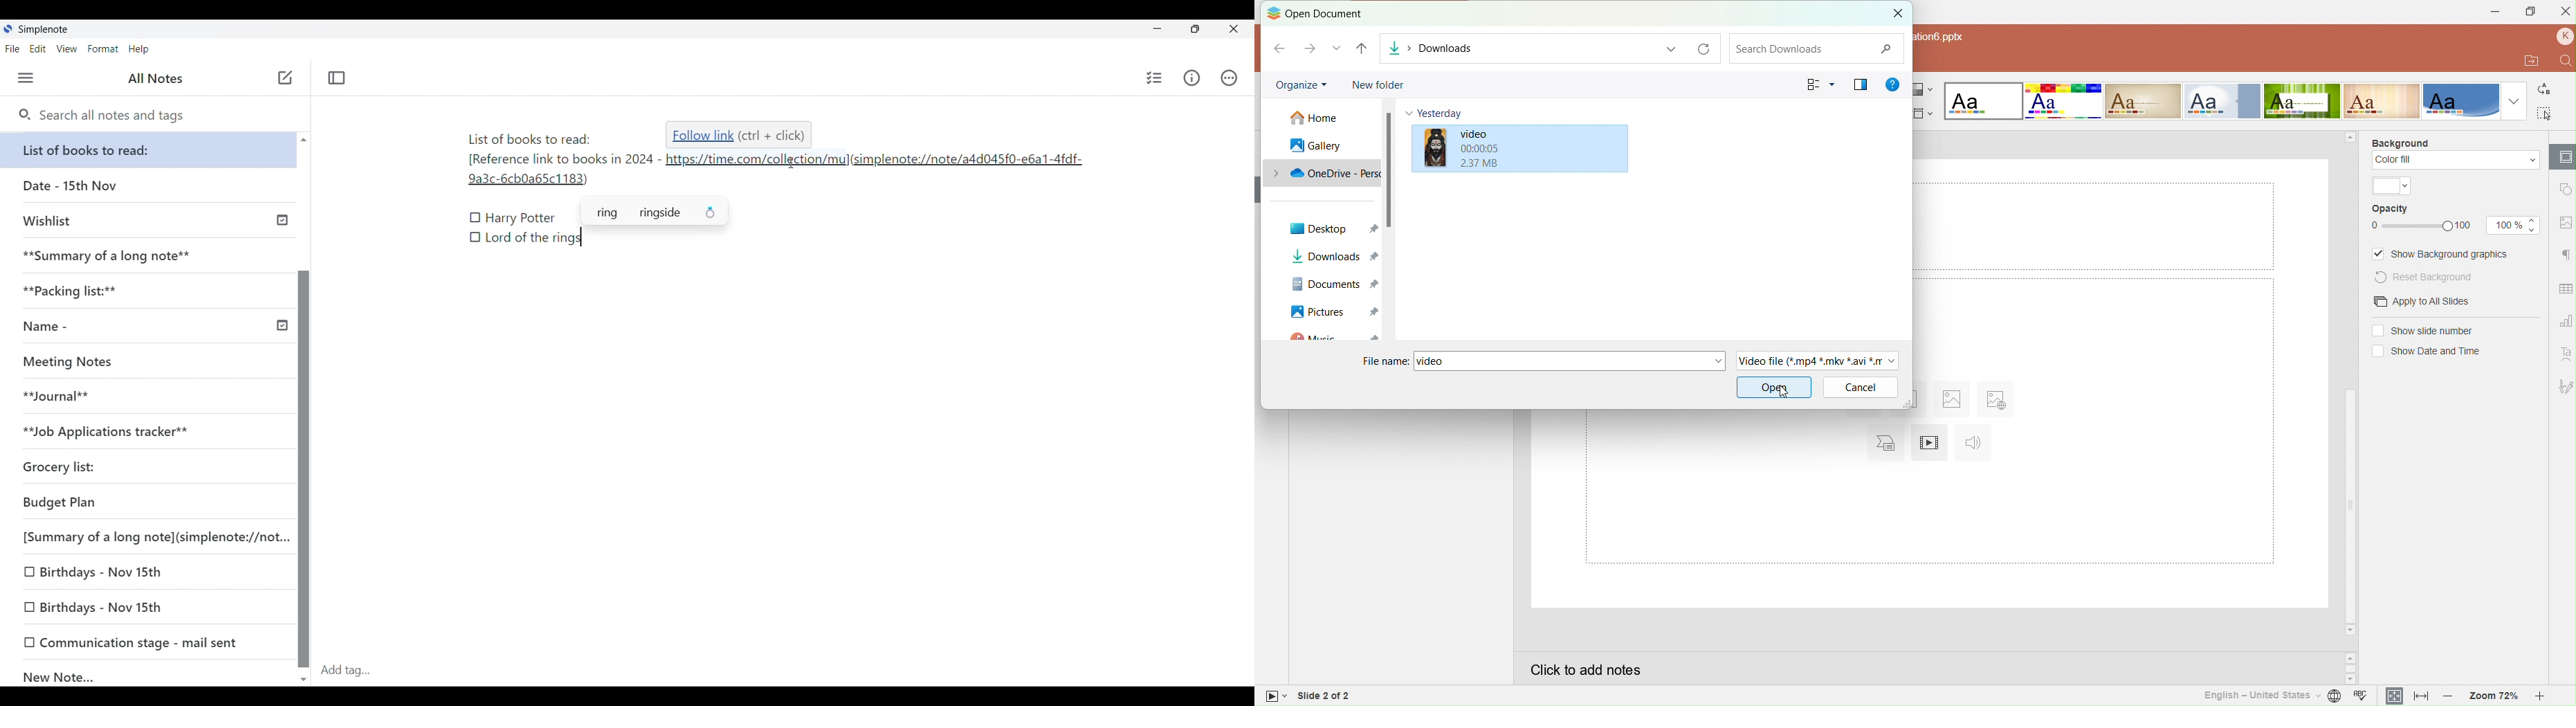 The image size is (2576, 728). Describe the element at coordinates (144, 432) in the screenshot. I see `**Job Applications tracker**` at that location.